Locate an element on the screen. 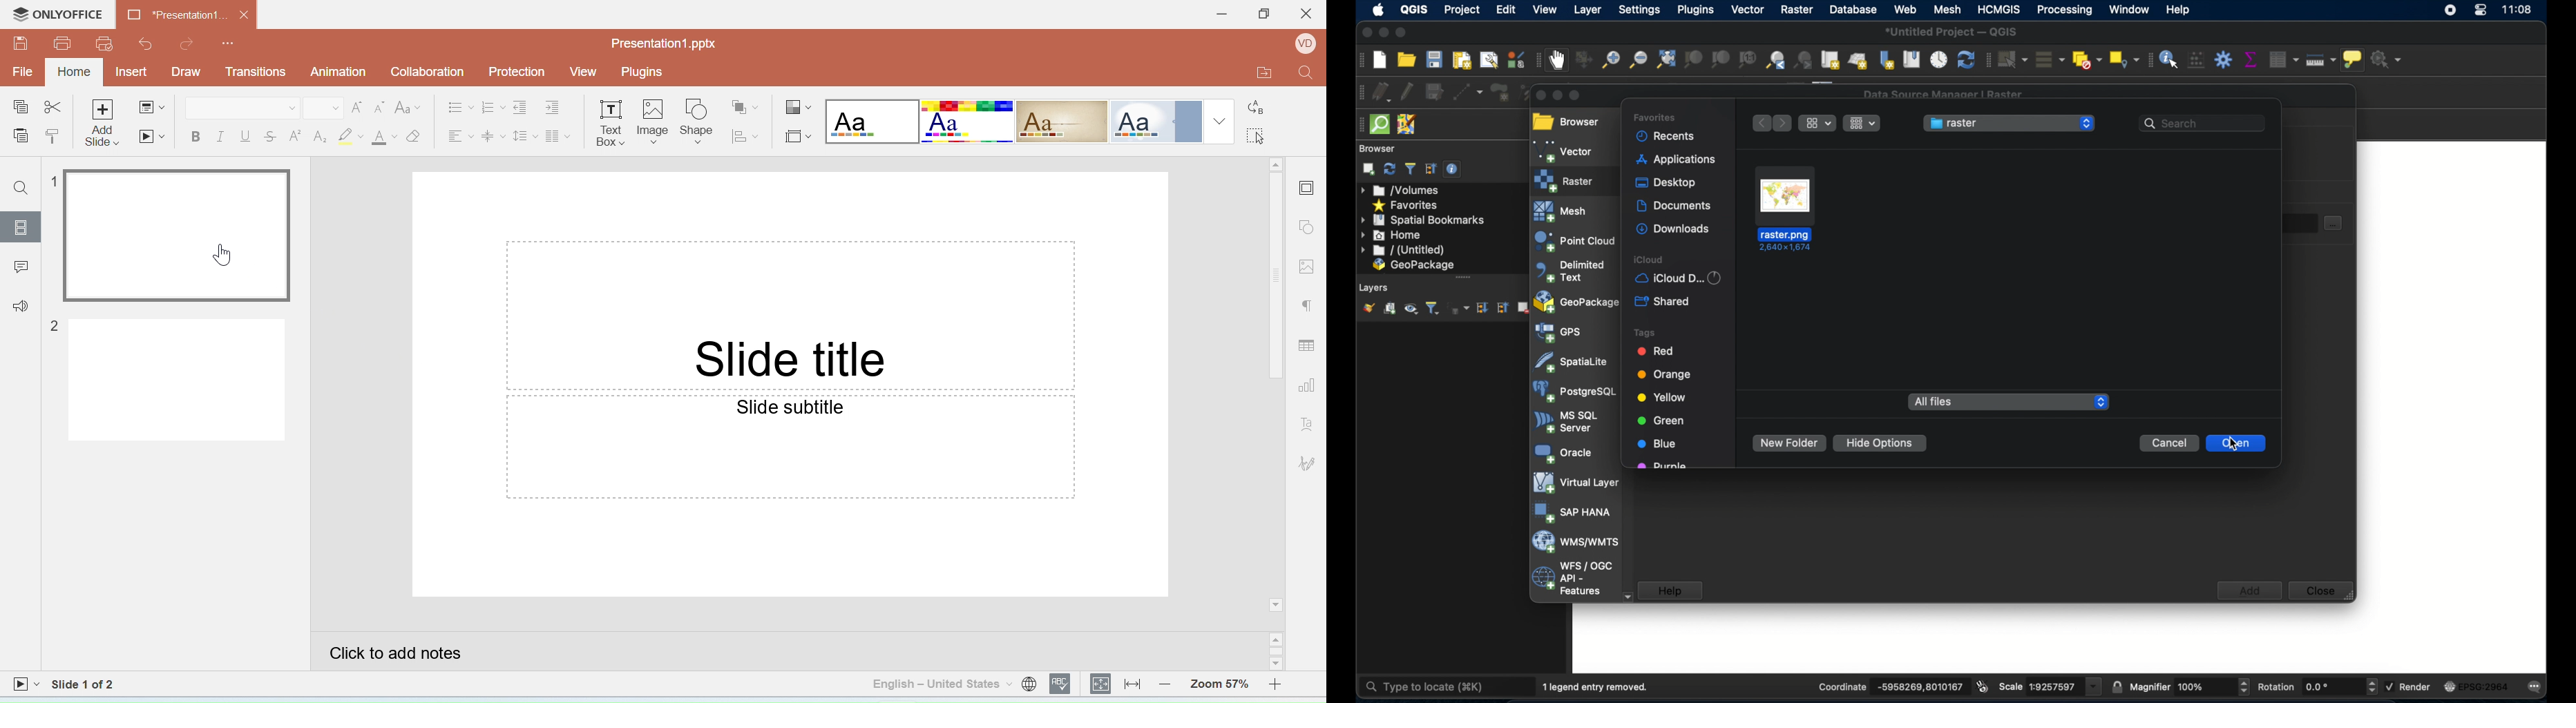 The height and width of the screenshot is (728, 2576). home is located at coordinates (1392, 235).